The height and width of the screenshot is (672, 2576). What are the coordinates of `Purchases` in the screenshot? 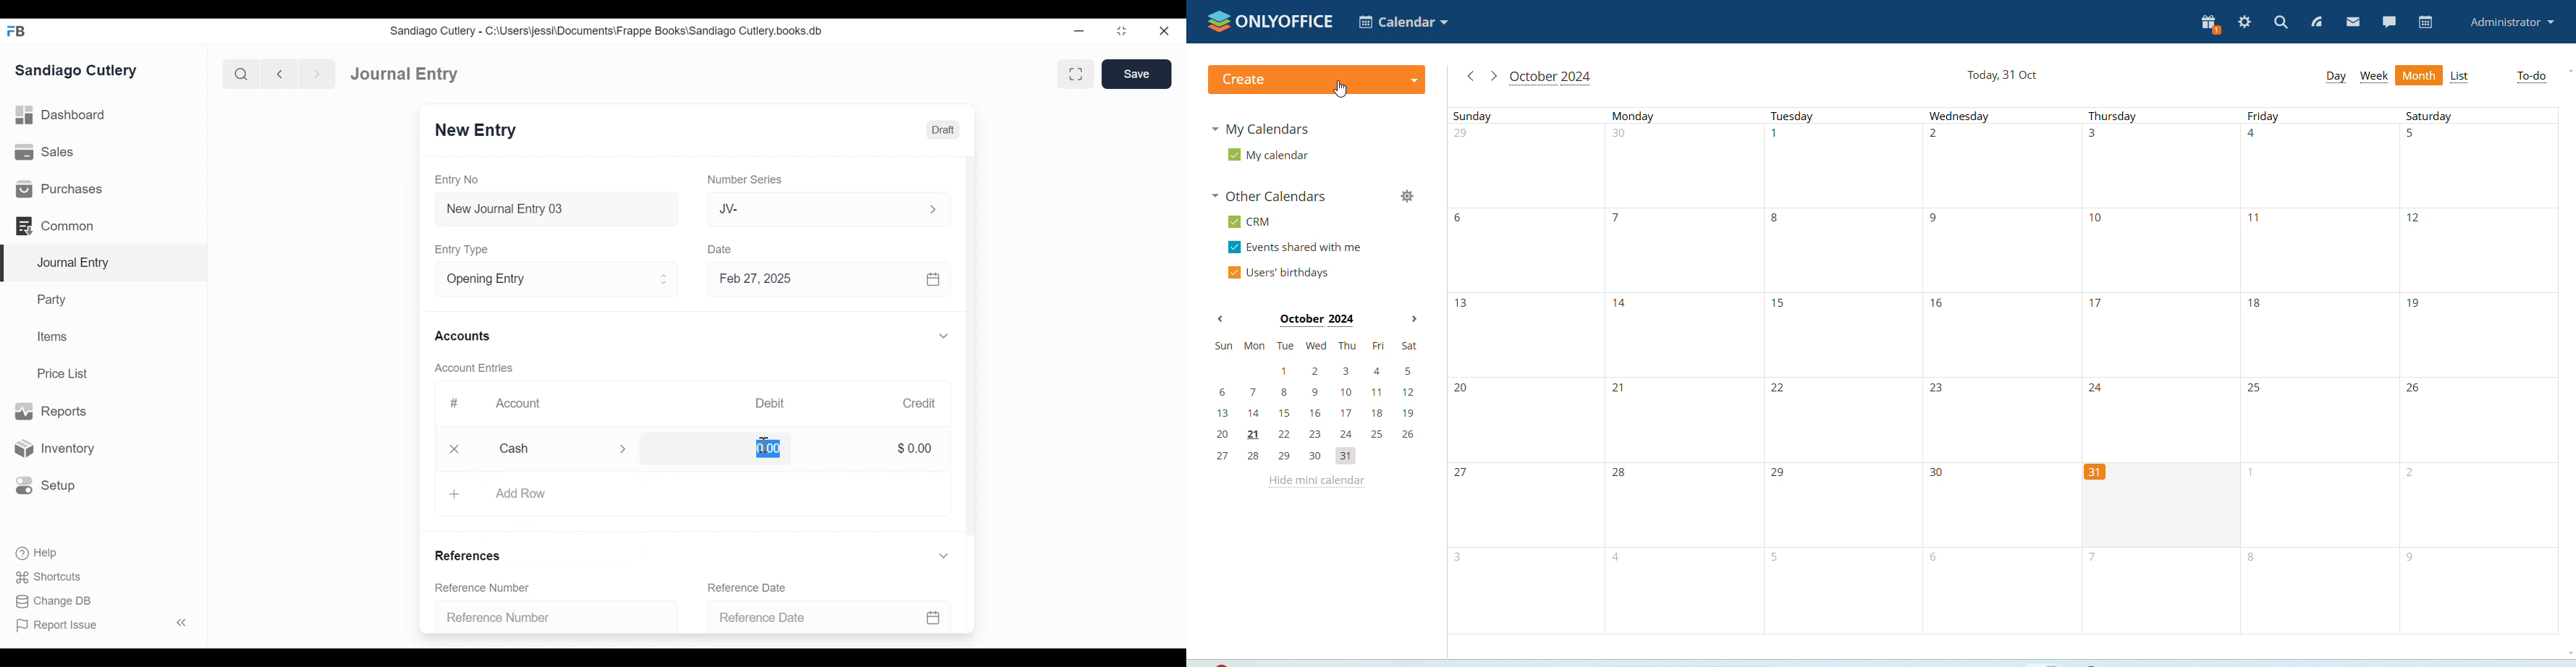 It's located at (61, 189).